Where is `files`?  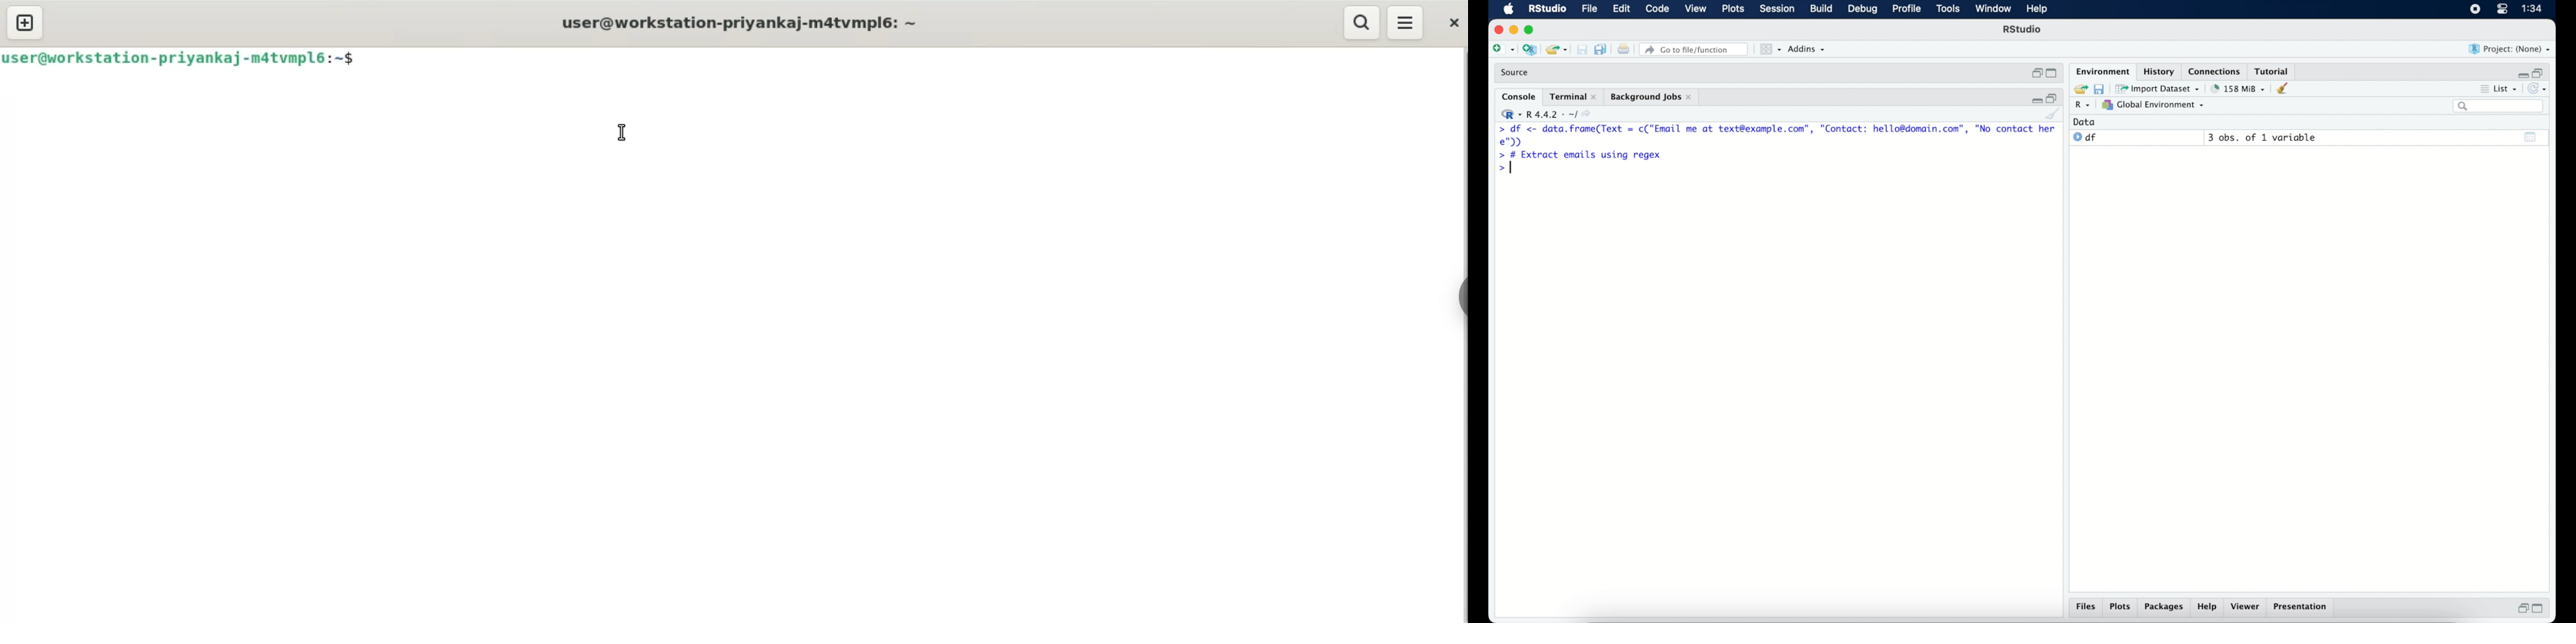 files is located at coordinates (2084, 606).